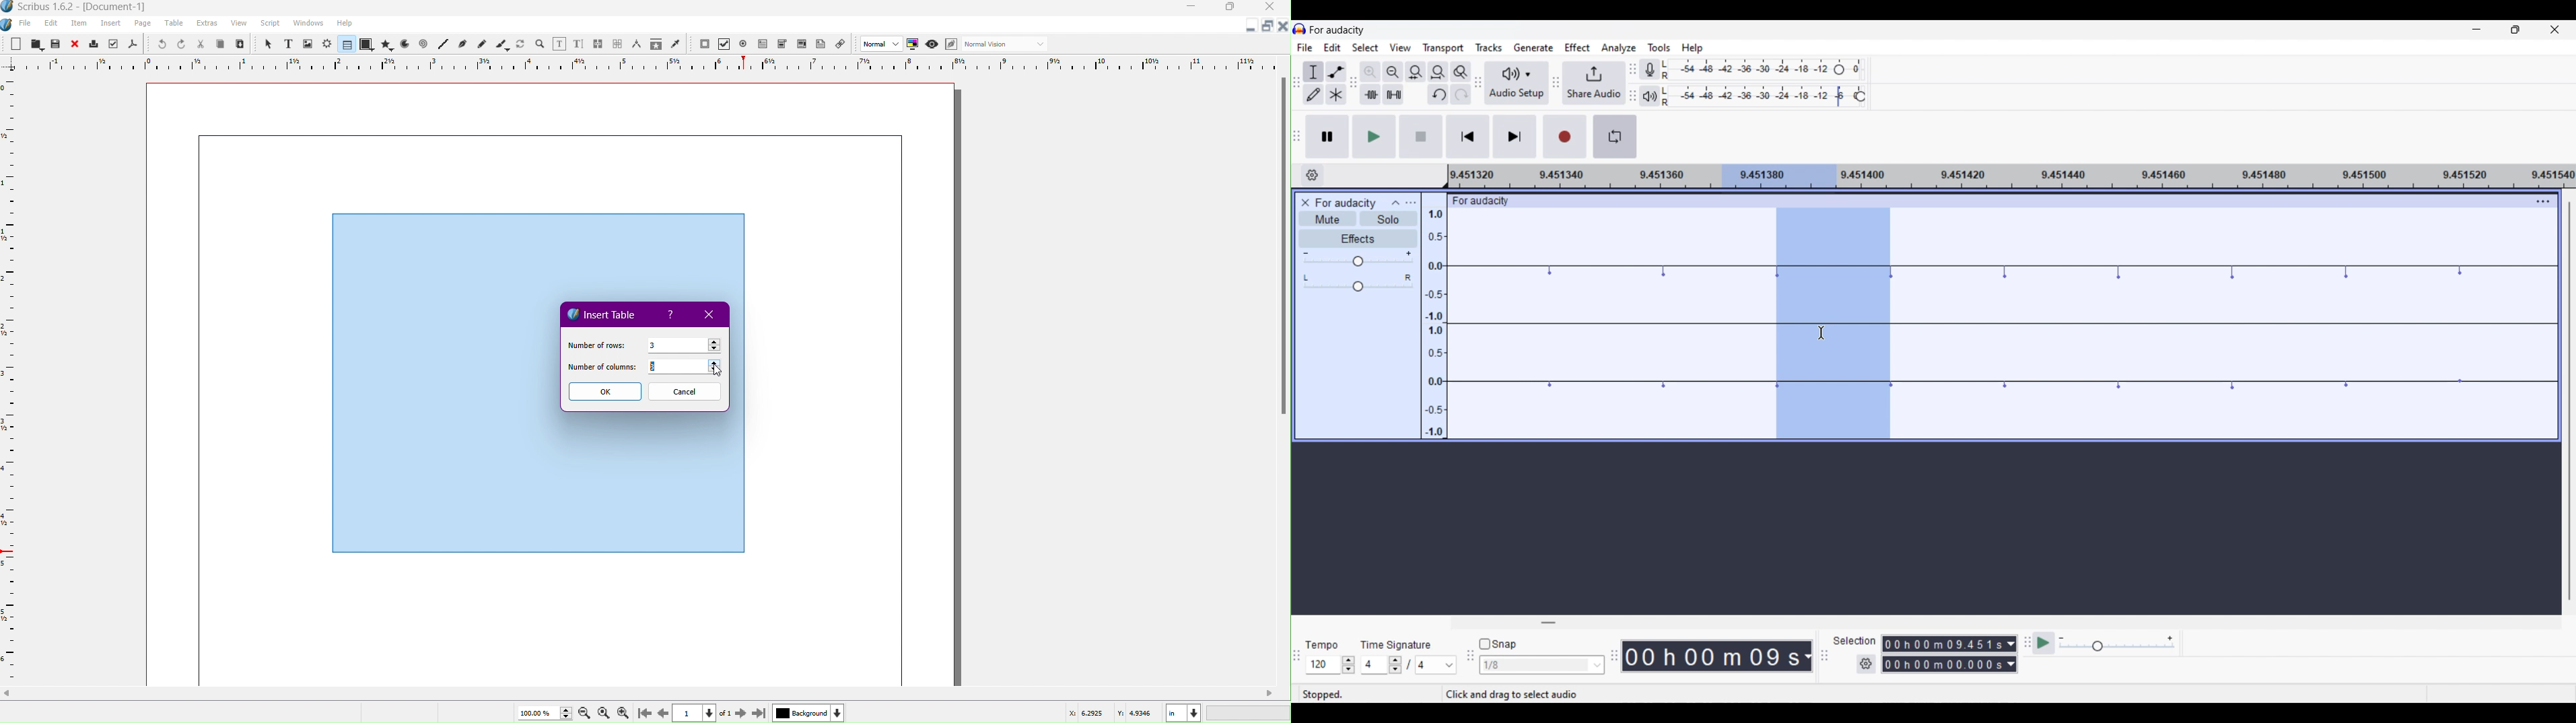 The height and width of the screenshot is (728, 2576). I want to click on Rows, so click(684, 344).